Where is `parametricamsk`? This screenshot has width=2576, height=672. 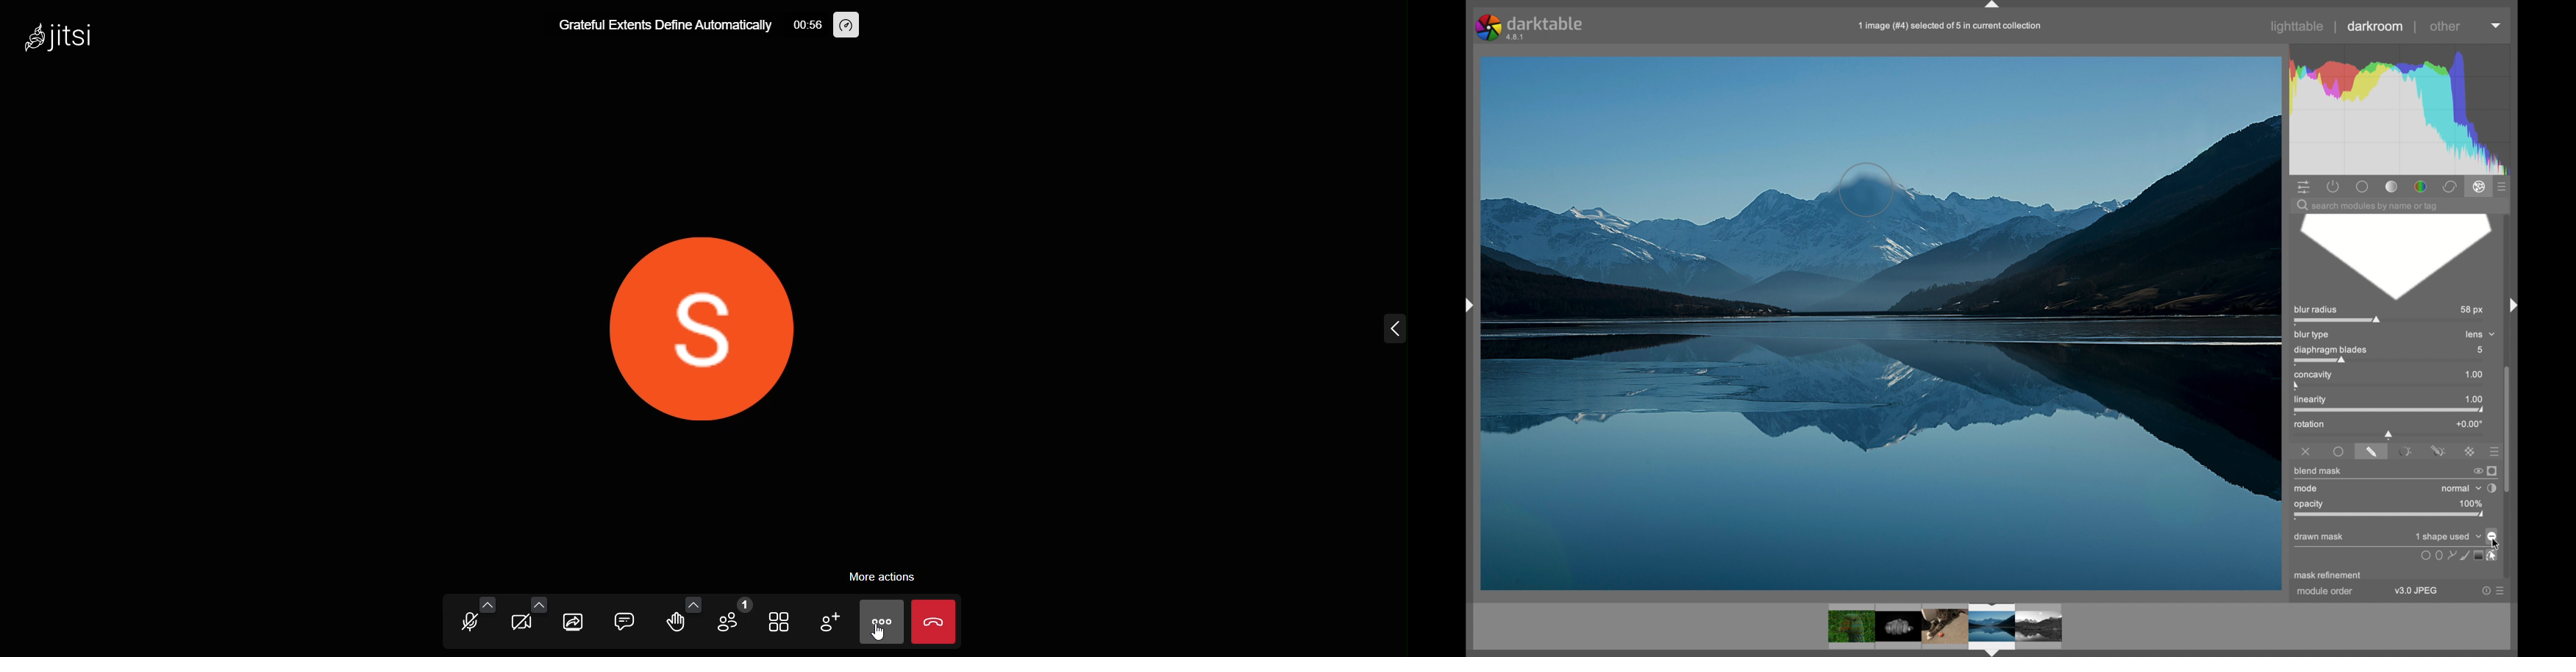
parametricamsk is located at coordinates (2404, 451).